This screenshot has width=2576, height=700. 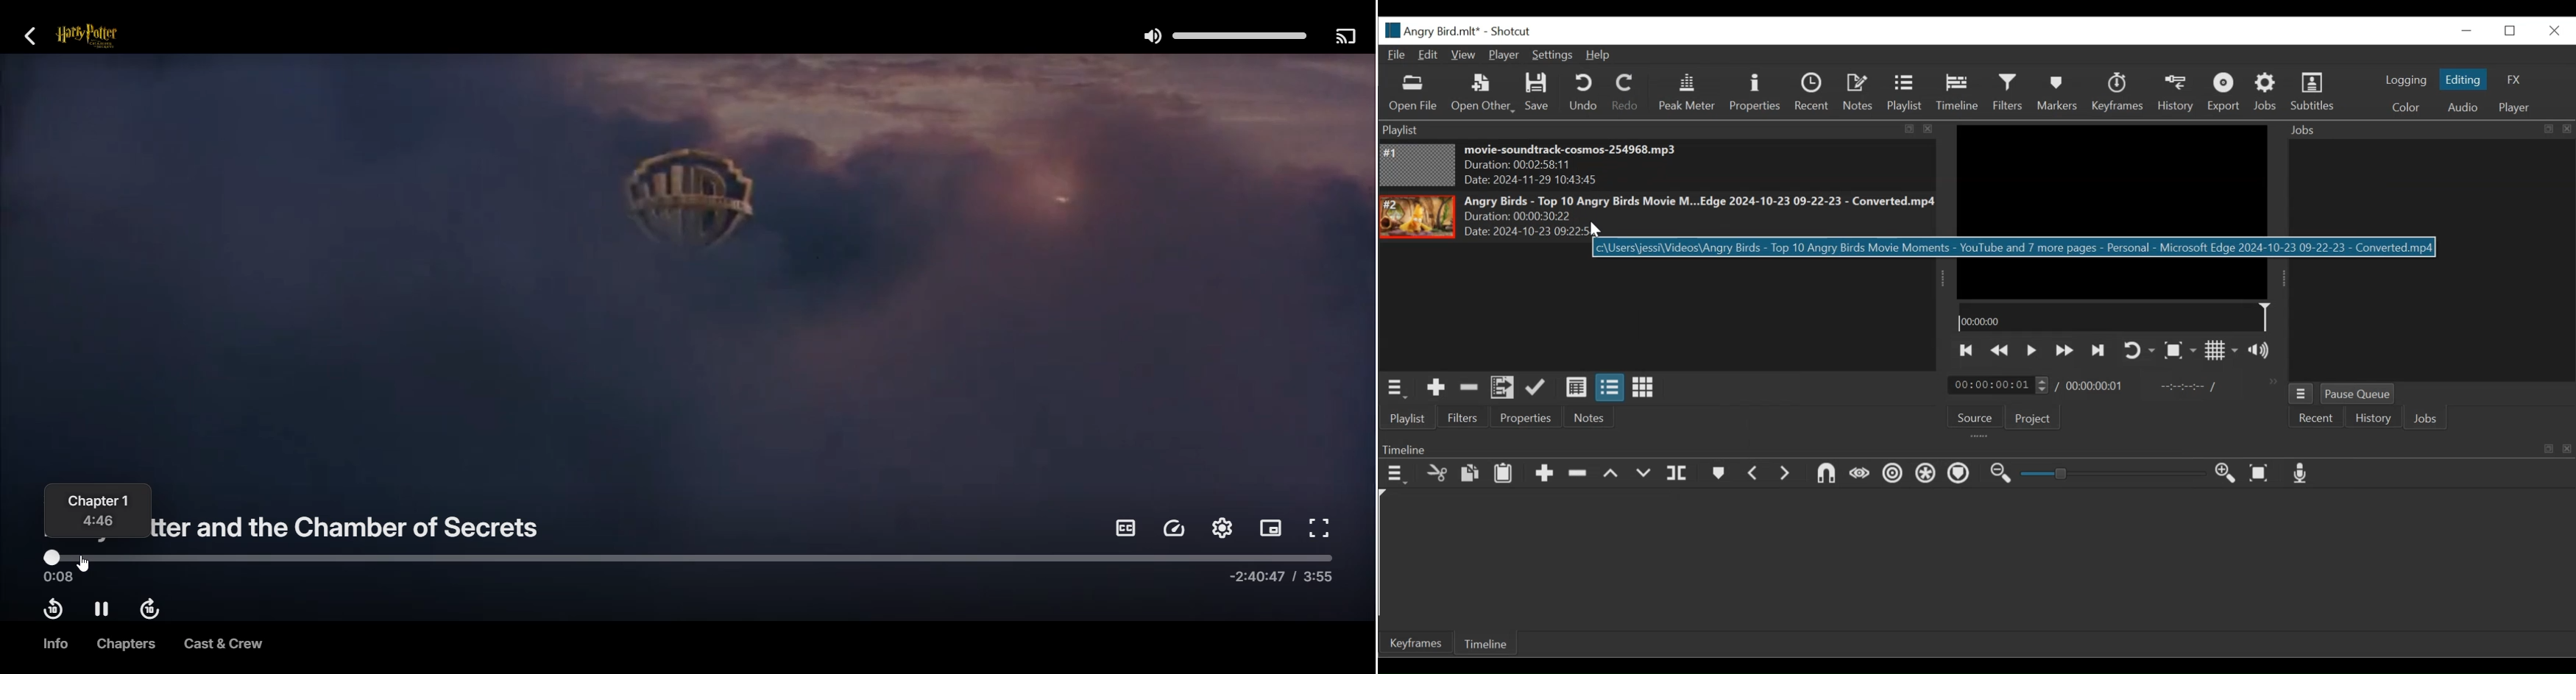 What do you see at coordinates (1418, 165) in the screenshot?
I see `Image` at bounding box center [1418, 165].